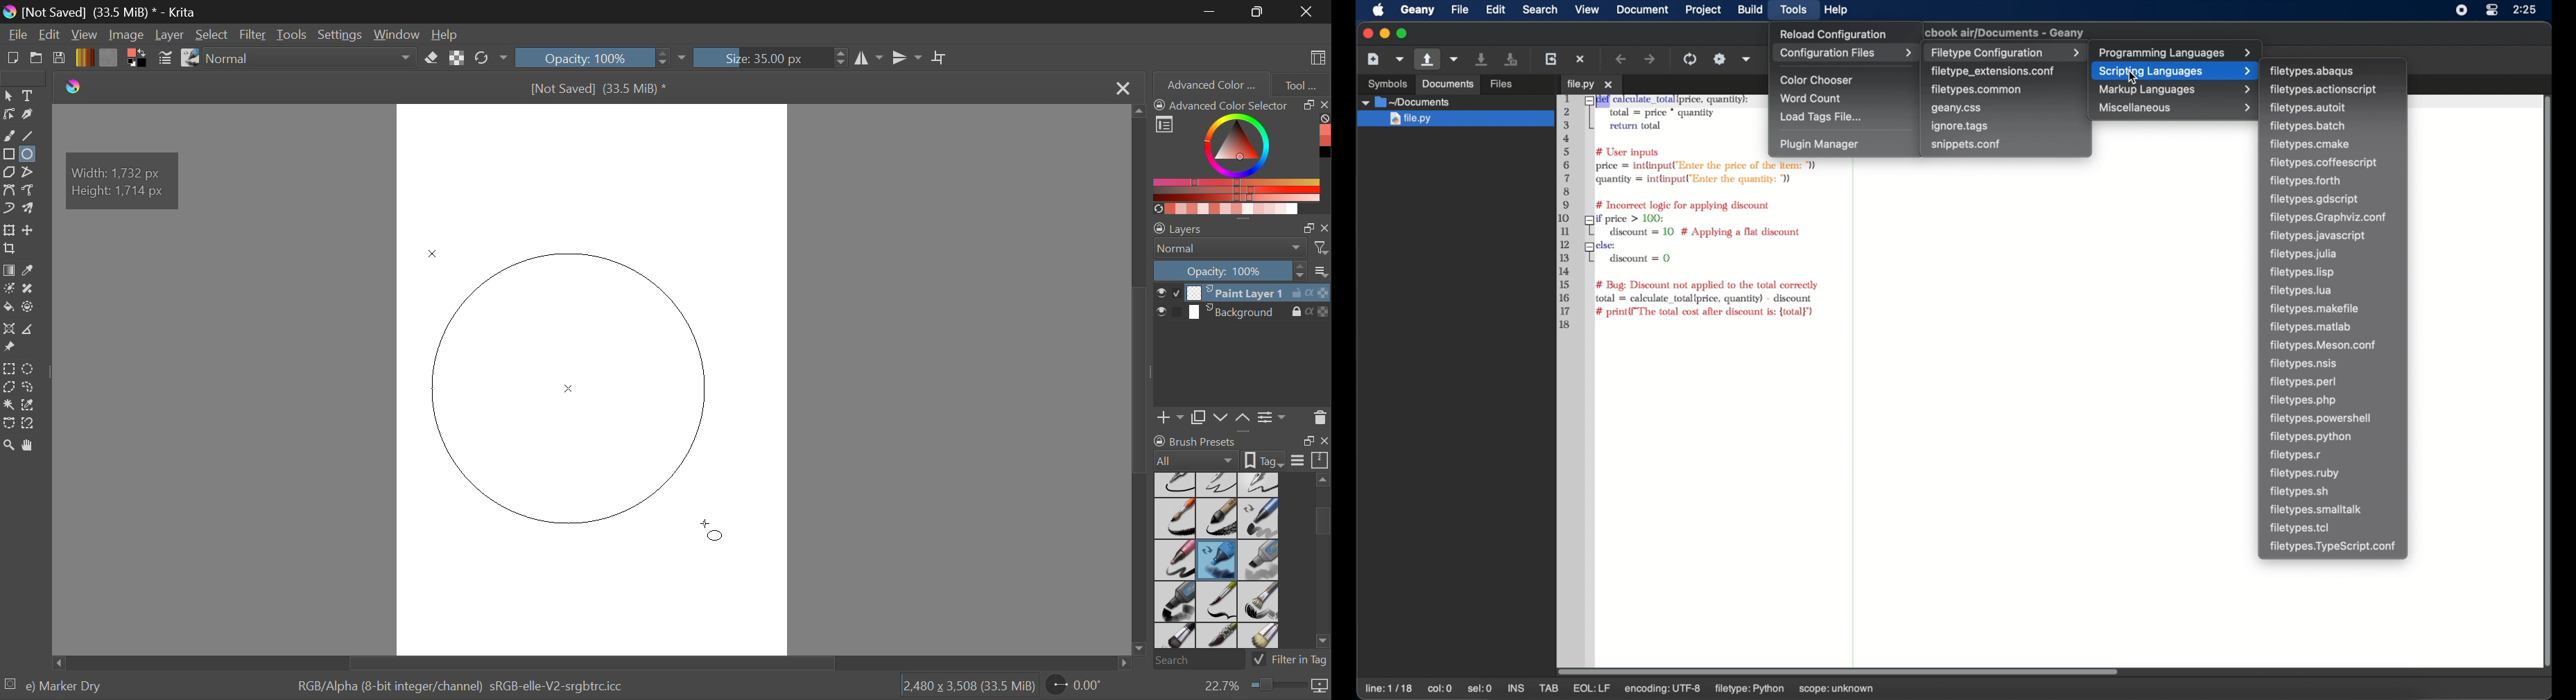 The width and height of the screenshot is (2576, 700). I want to click on [Not Saved] (33.5 MiB) * - Krita, so click(114, 12).